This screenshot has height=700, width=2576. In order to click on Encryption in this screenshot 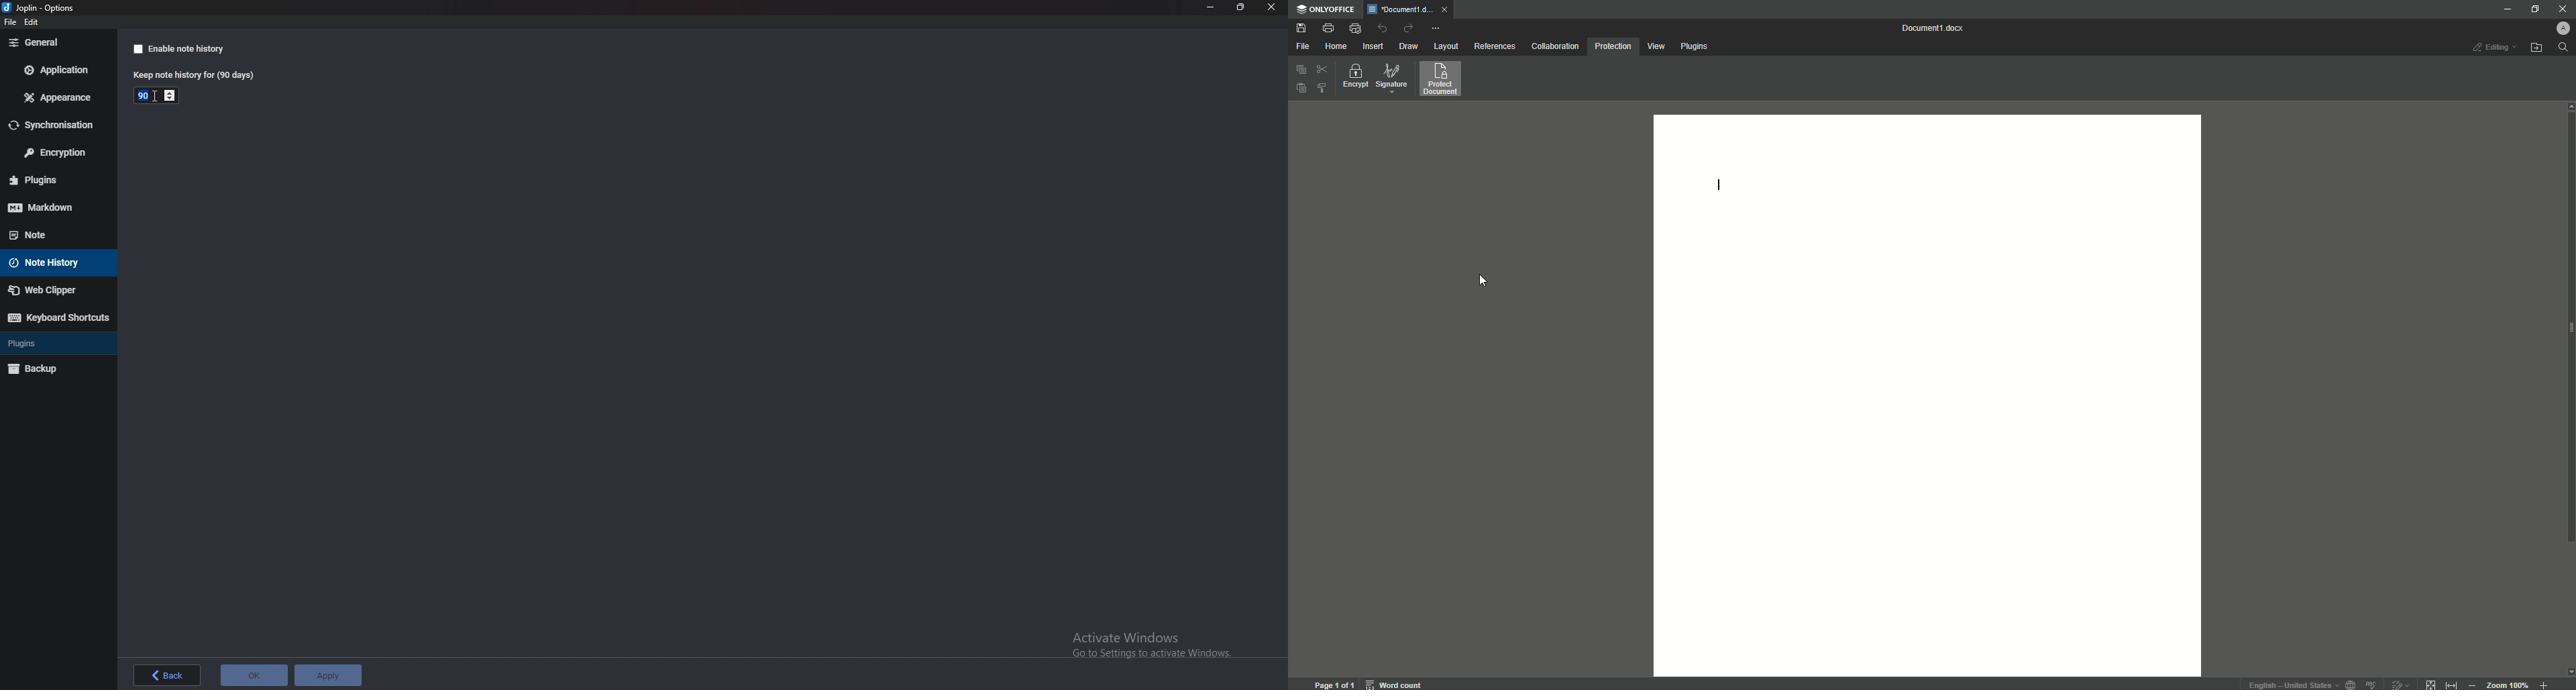, I will do `click(56, 152)`.